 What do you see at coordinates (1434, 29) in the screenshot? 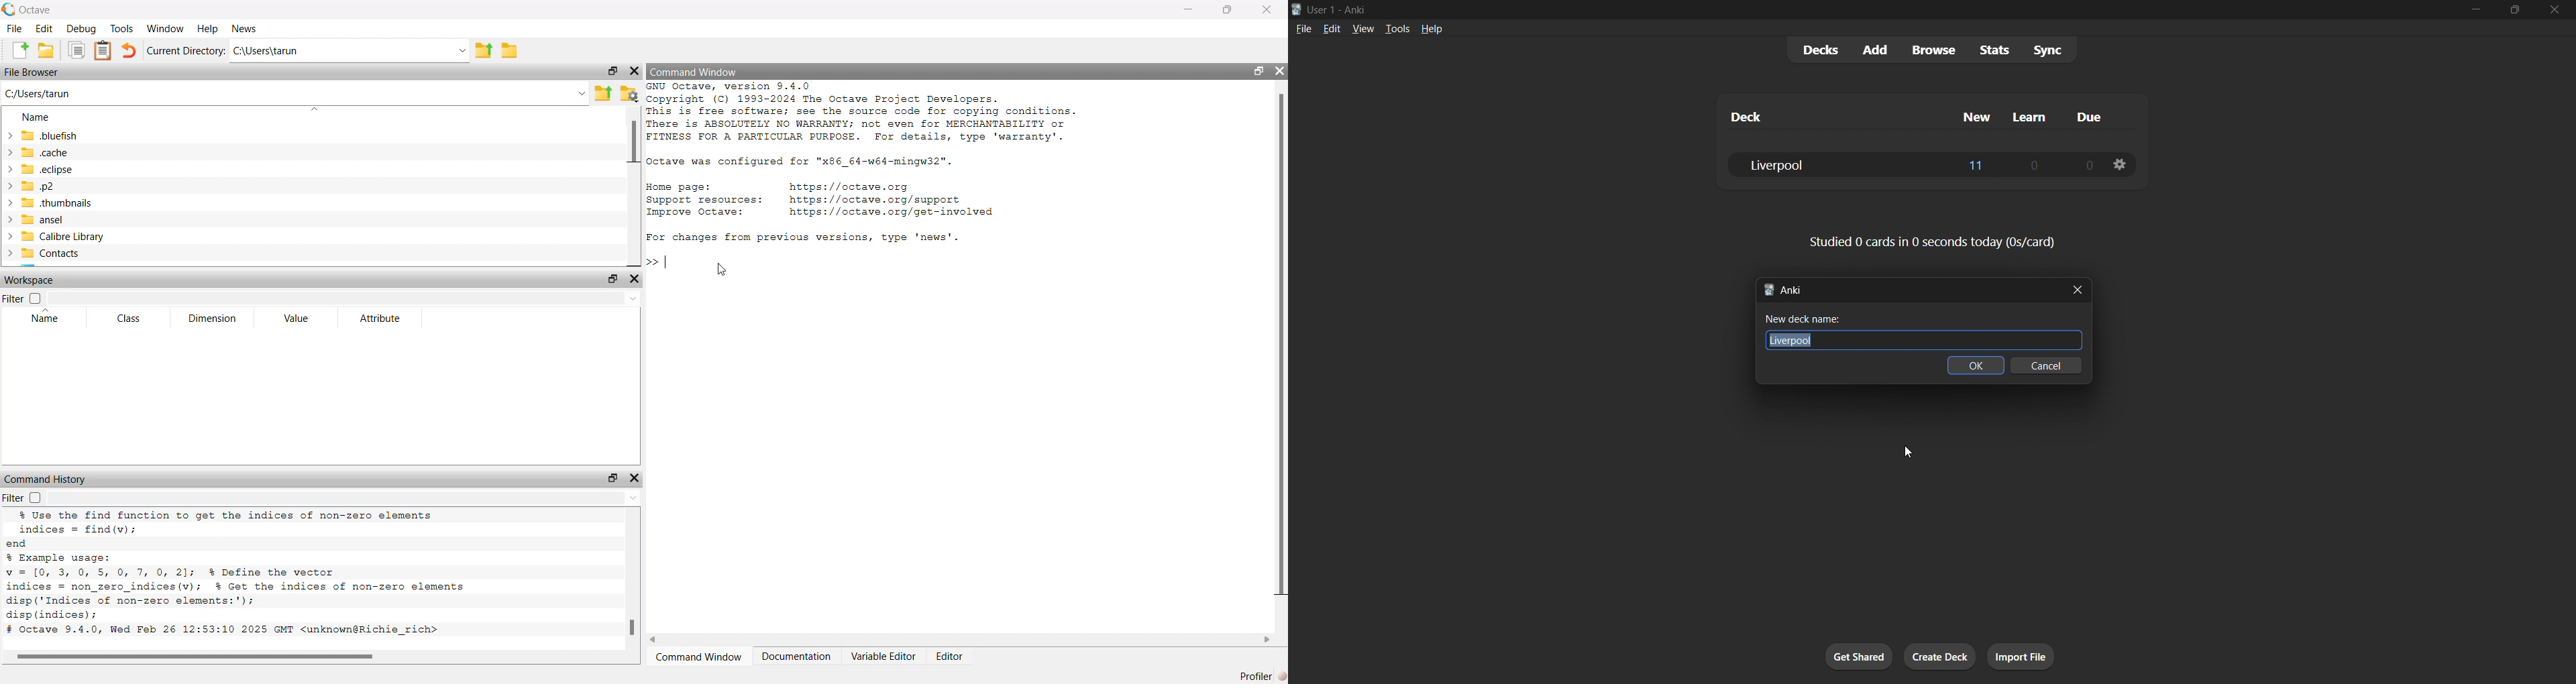
I see `help` at bounding box center [1434, 29].